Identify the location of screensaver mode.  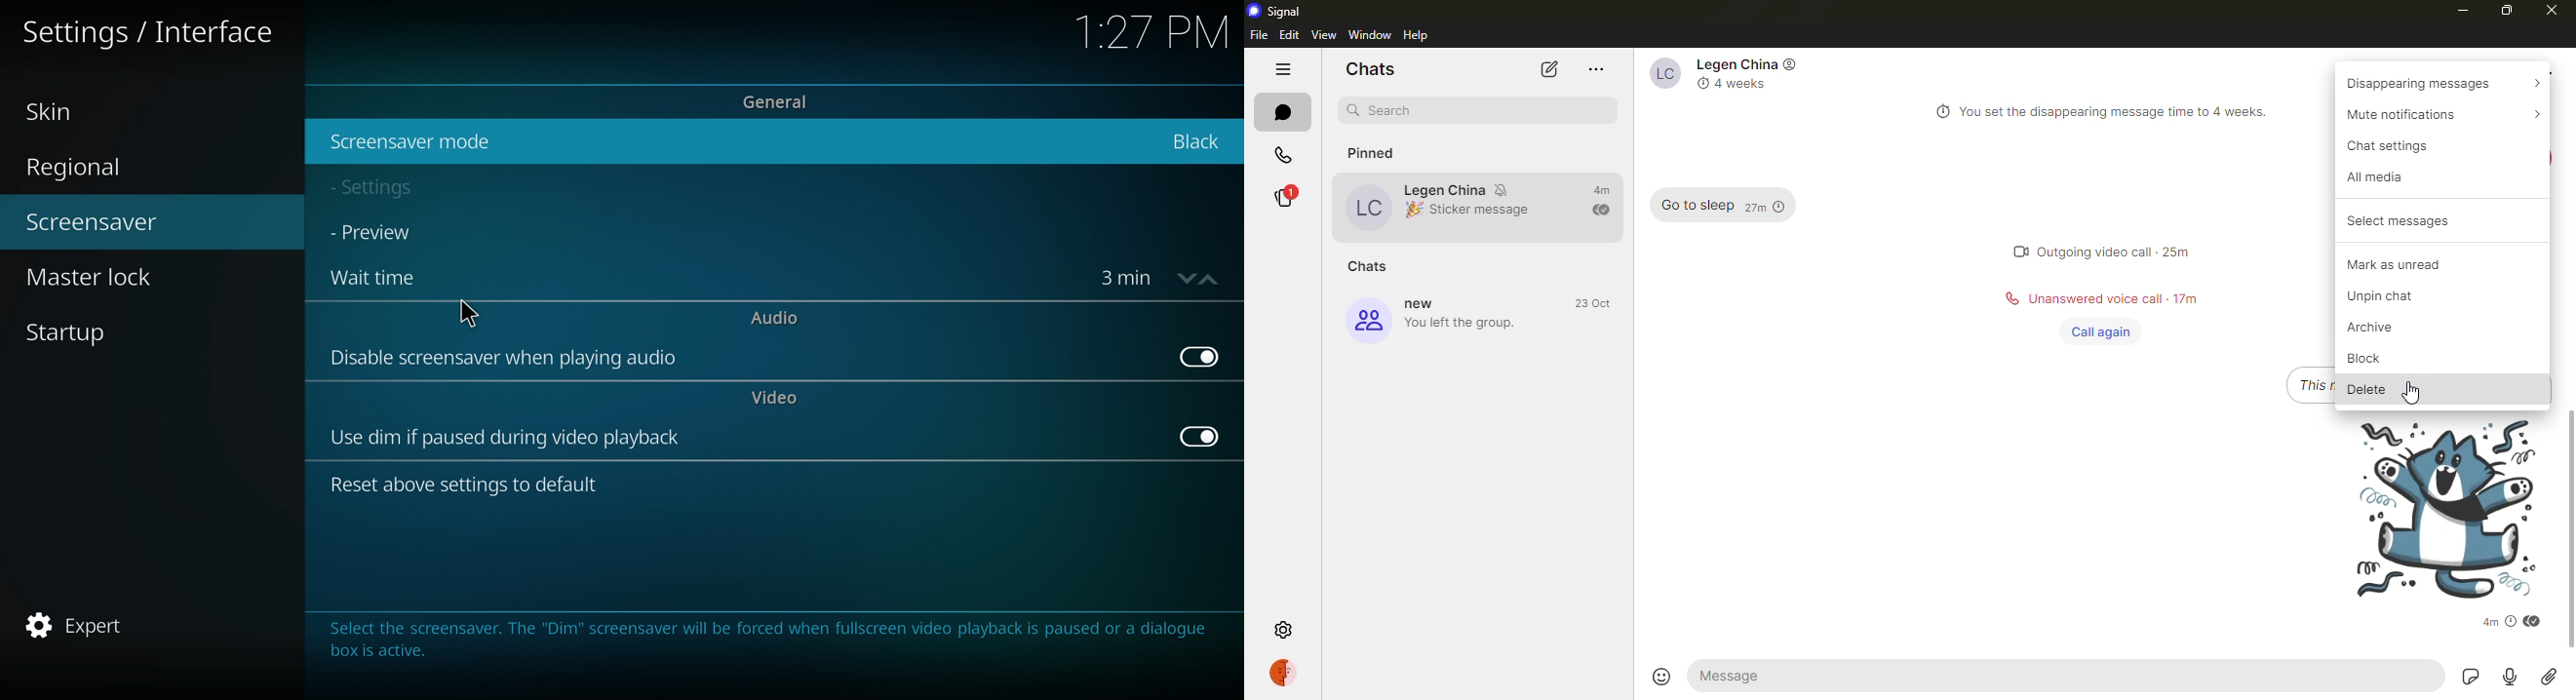
(413, 141).